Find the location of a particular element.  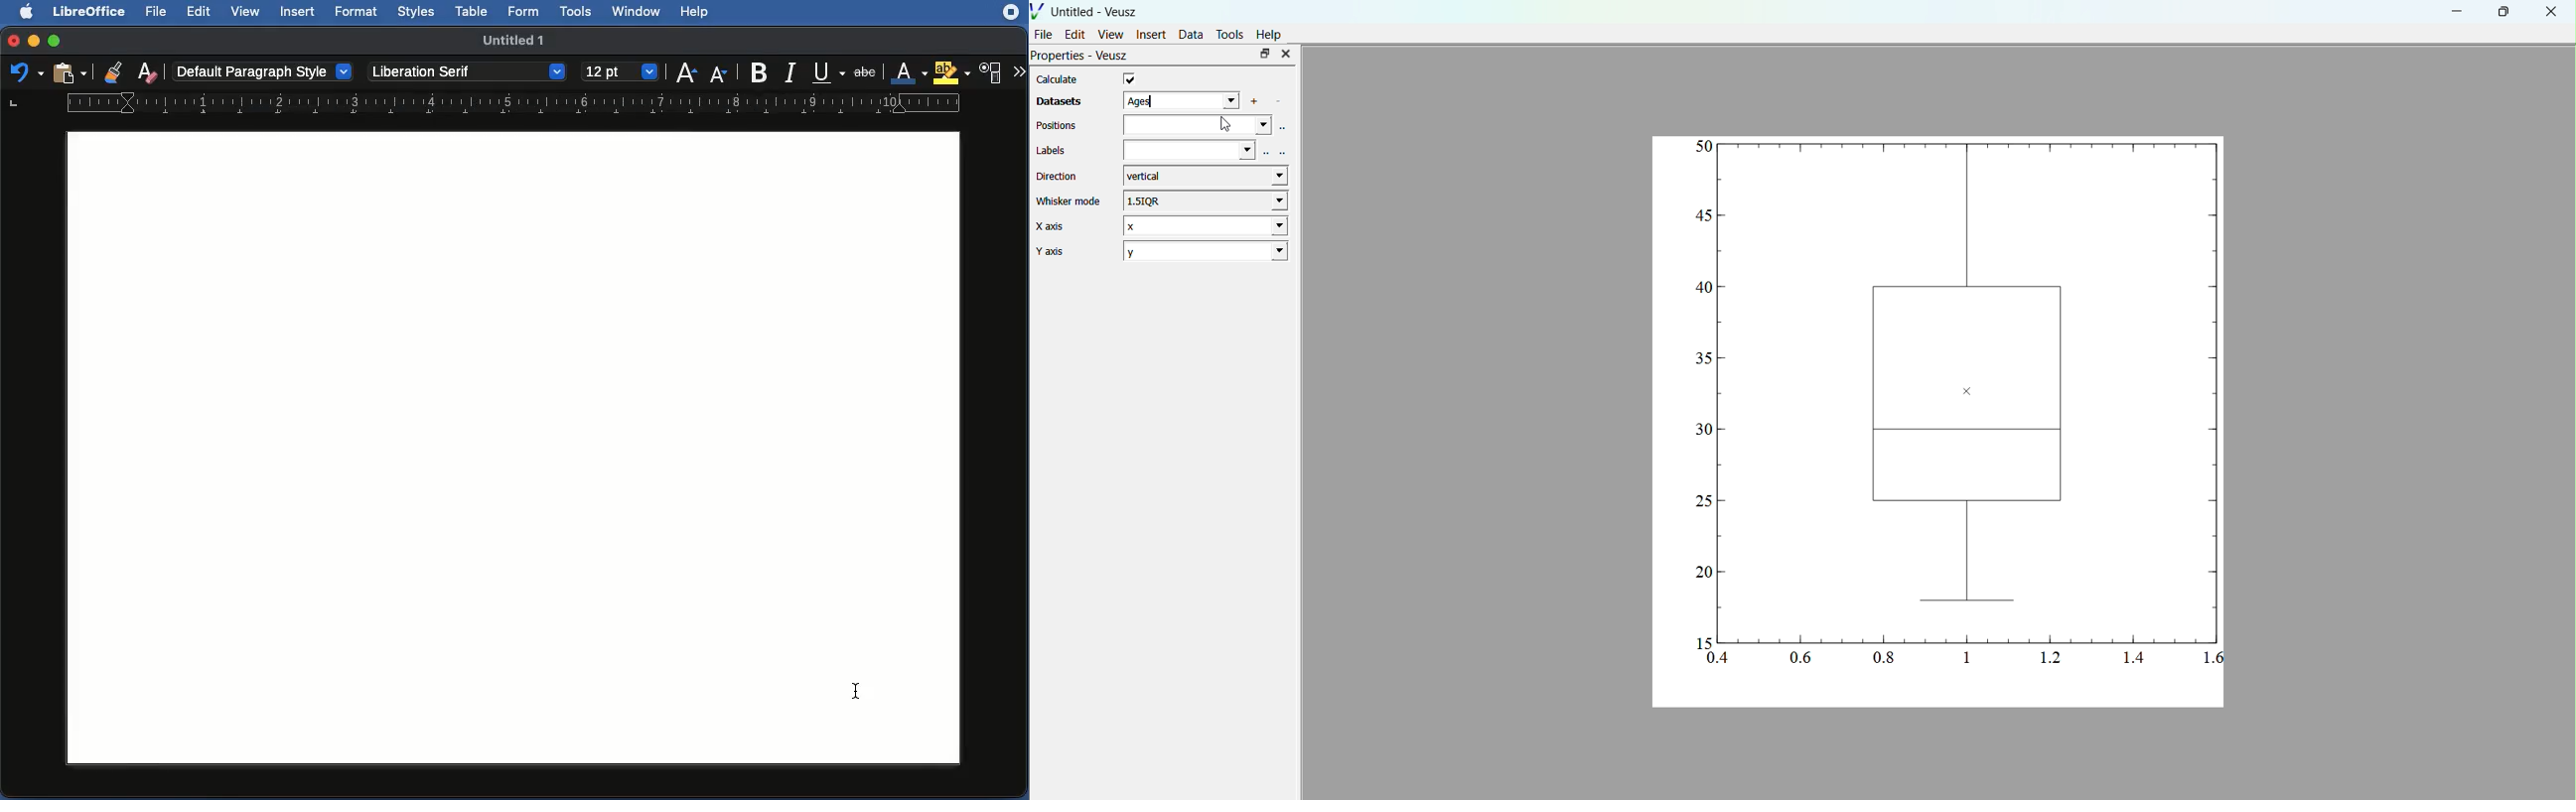

cursor is located at coordinates (855, 692).